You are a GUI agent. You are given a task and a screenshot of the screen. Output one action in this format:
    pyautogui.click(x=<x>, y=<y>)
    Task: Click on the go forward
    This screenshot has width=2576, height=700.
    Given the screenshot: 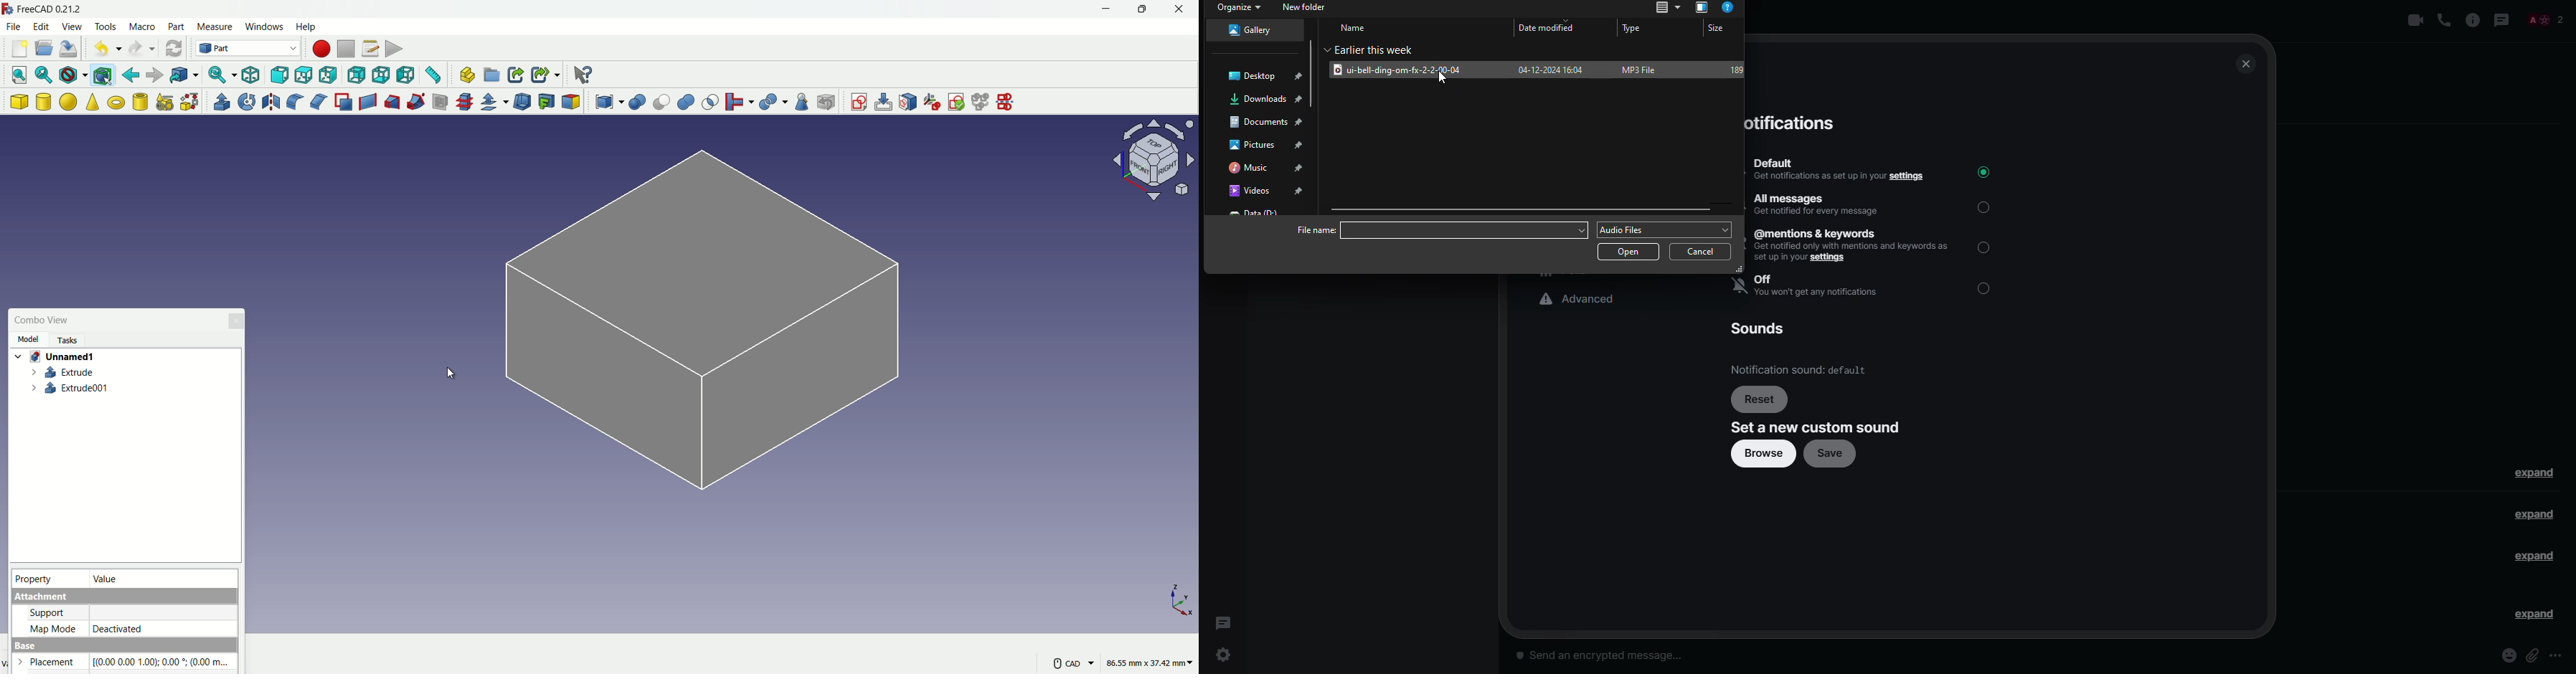 What is the action you would take?
    pyautogui.click(x=155, y=75)
    